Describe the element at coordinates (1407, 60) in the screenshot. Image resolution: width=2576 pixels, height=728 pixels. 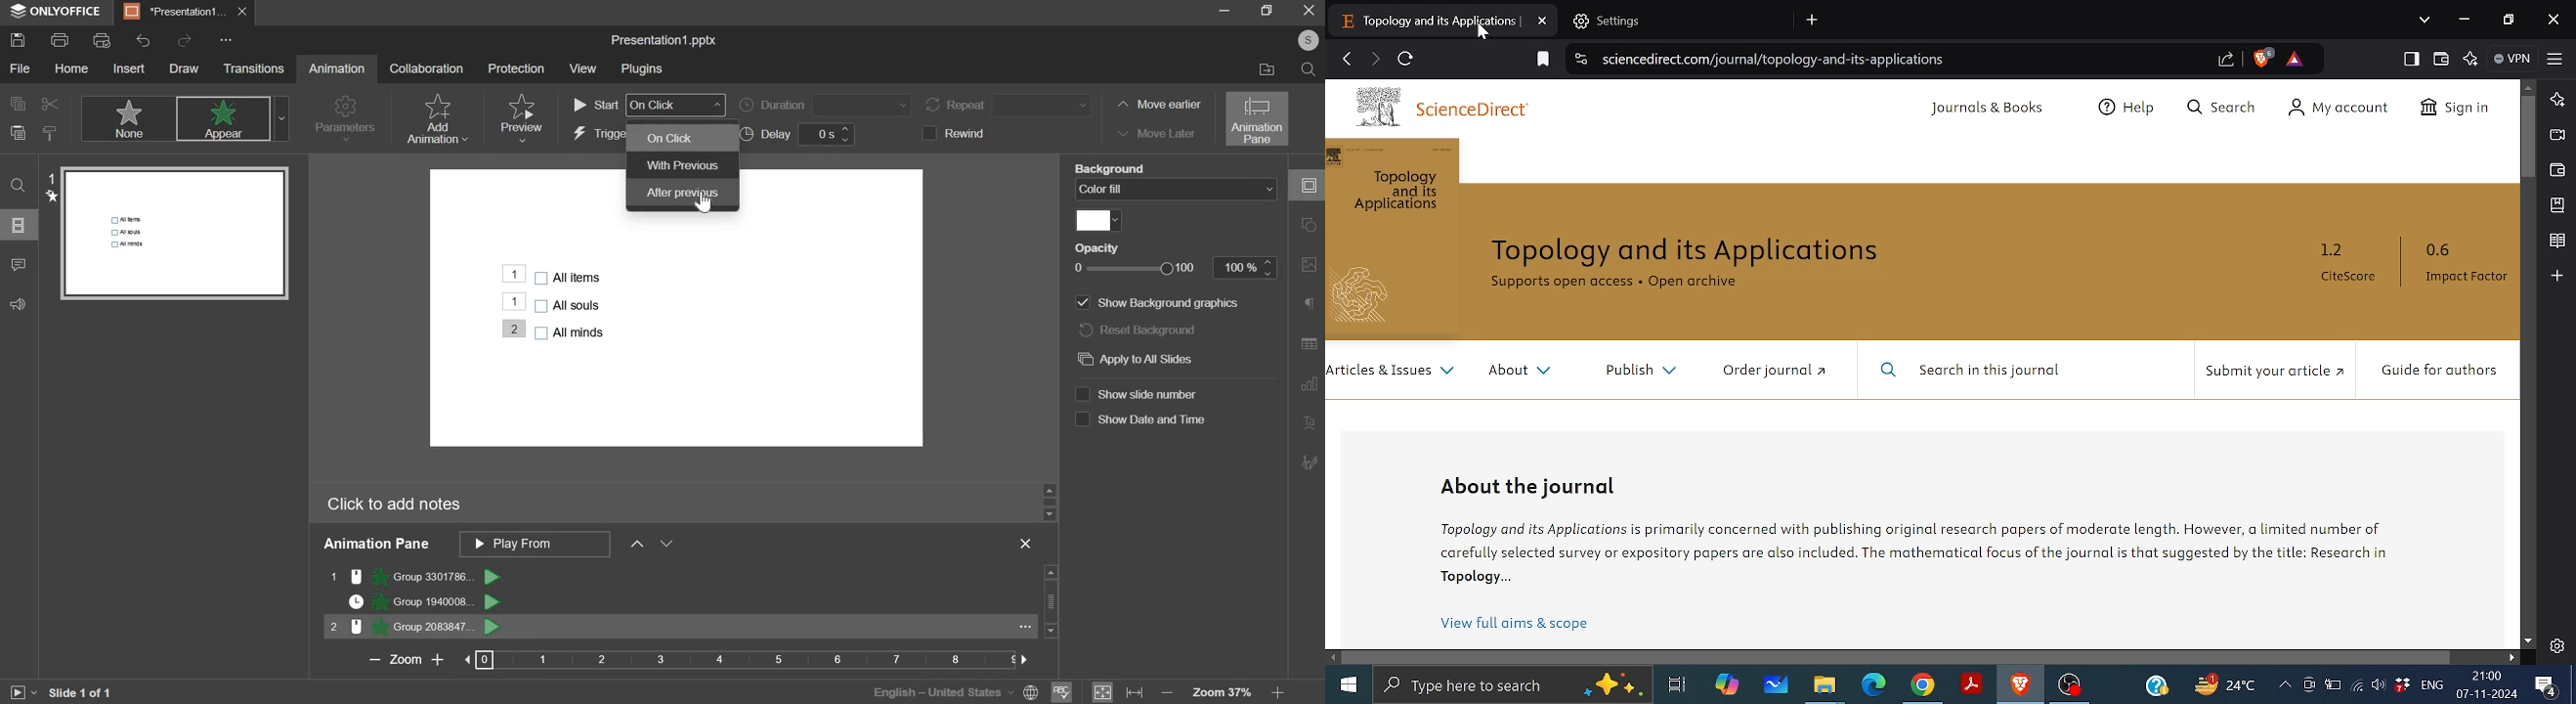
I see `Reload` at that location.